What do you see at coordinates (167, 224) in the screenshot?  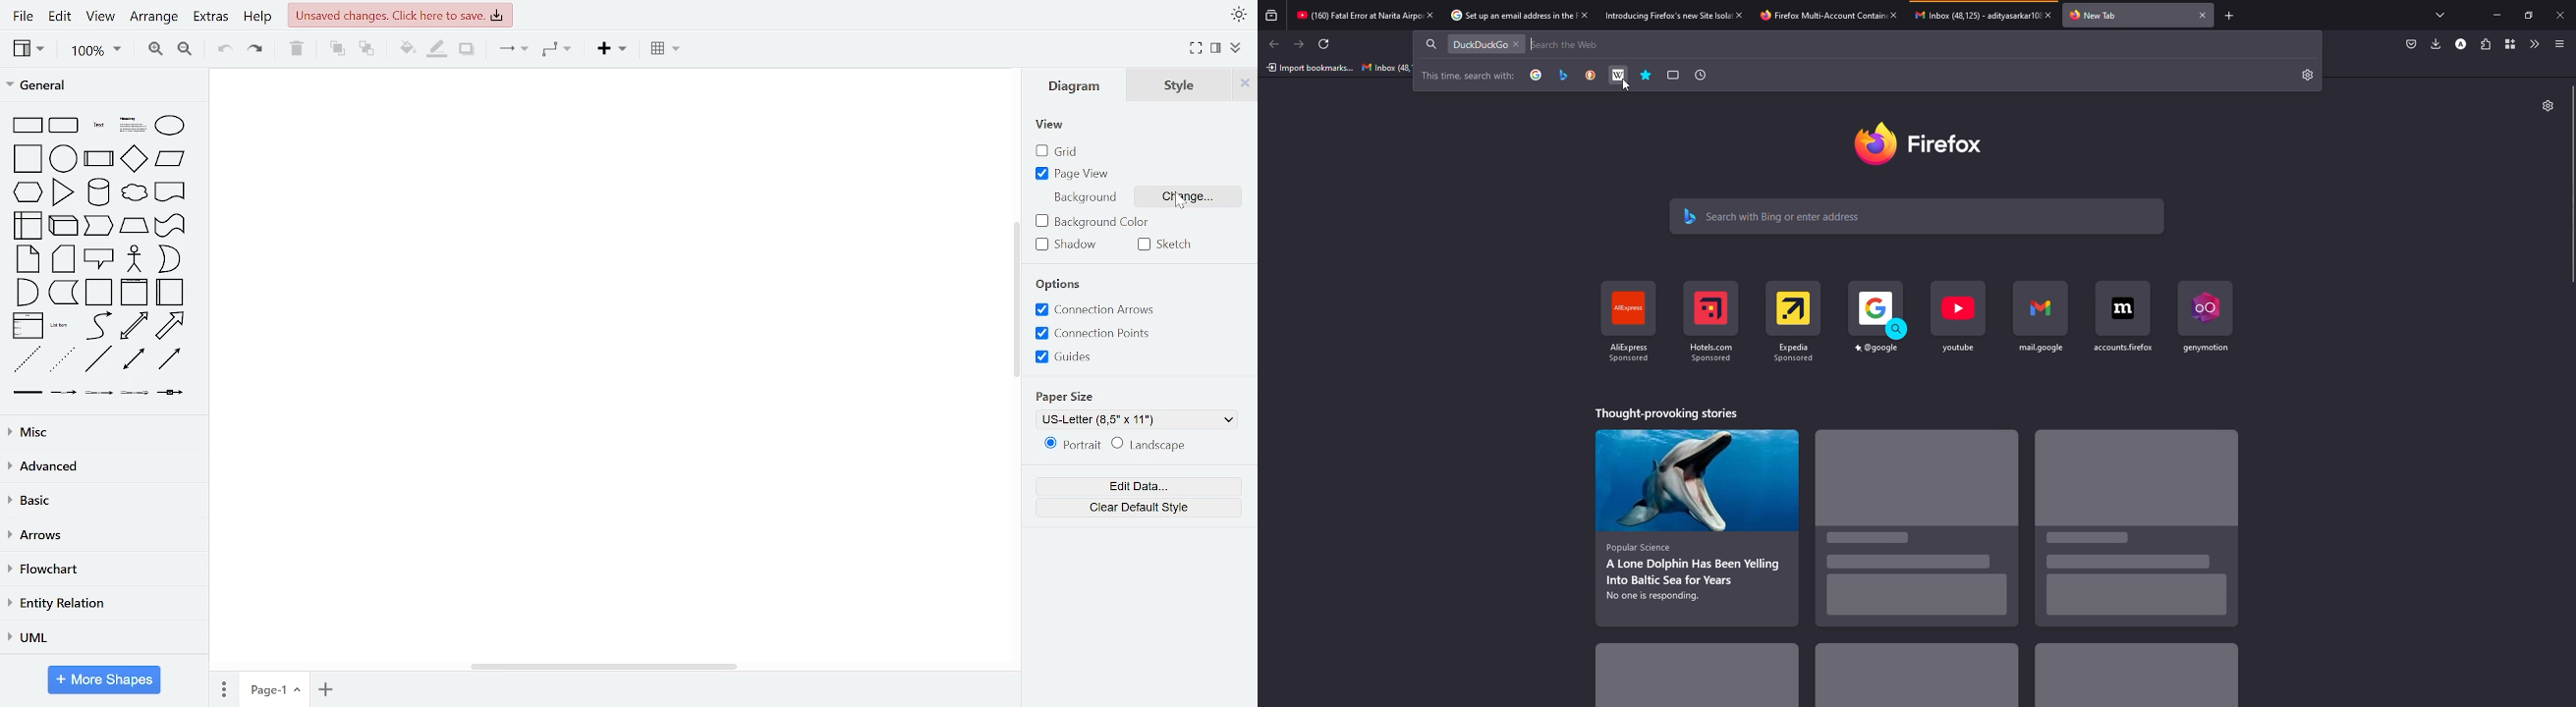 I see `general shapes` at bounding box center [167, 224].